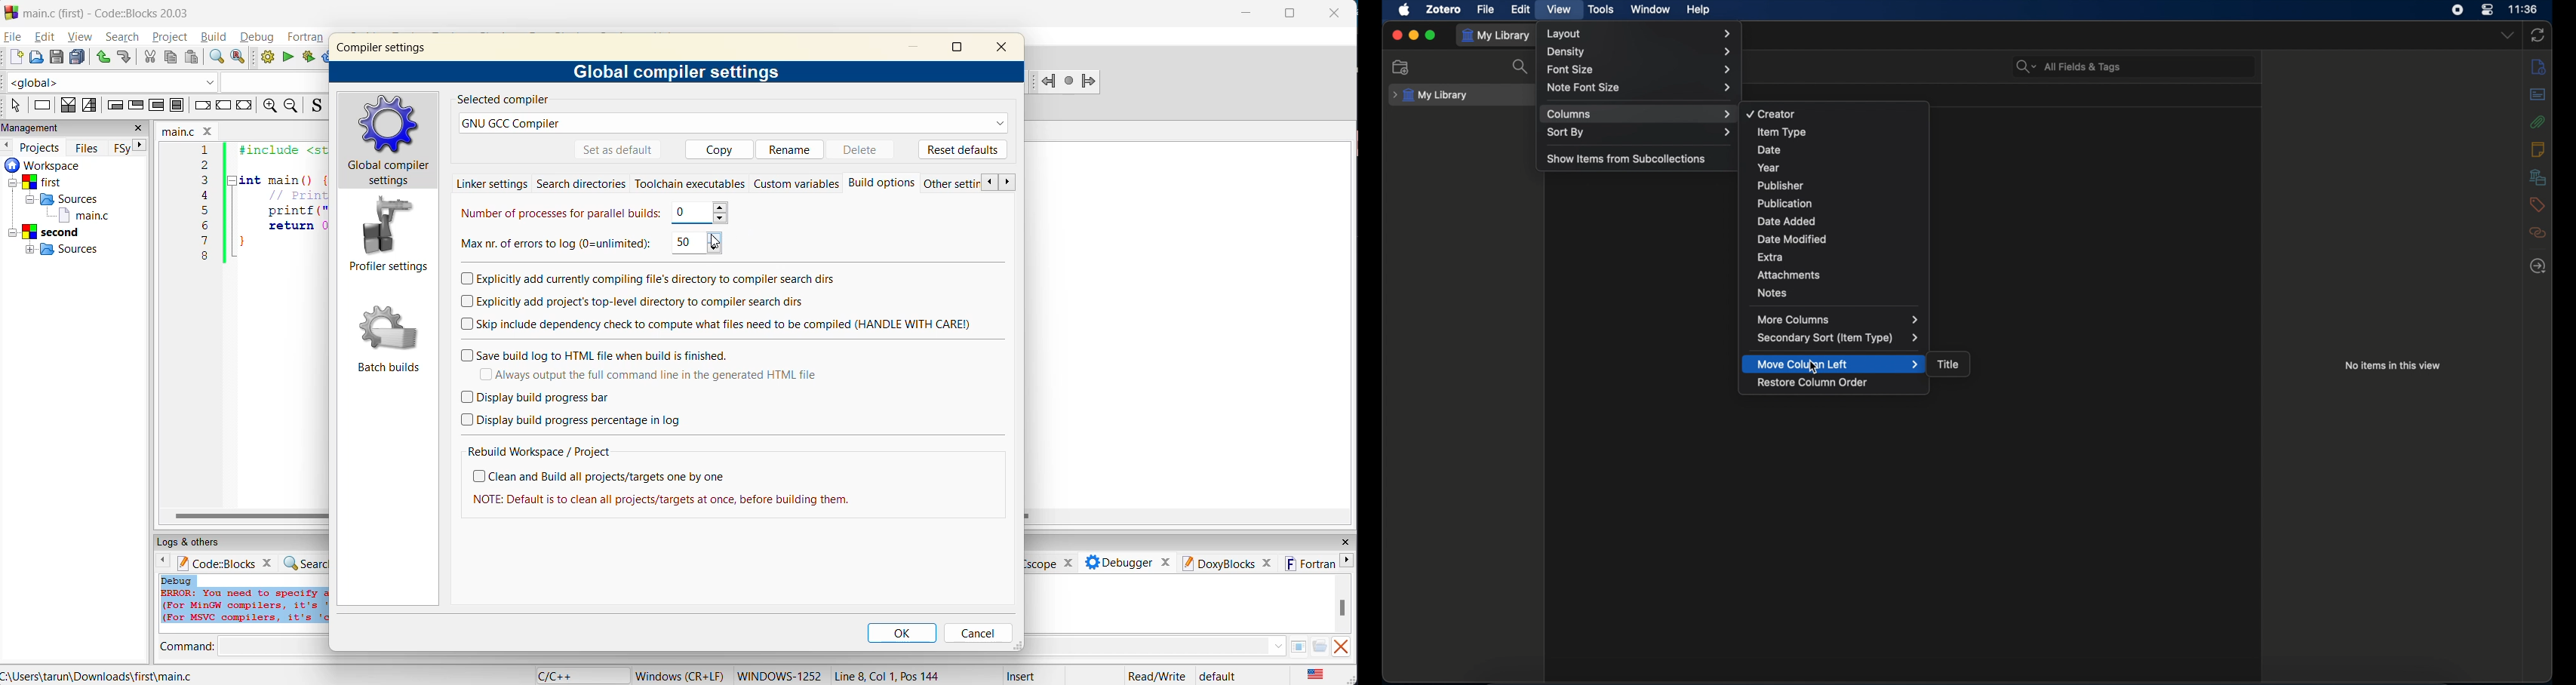 This screenshot has width=2576, height=700. I want to click on view, so click(79, 35).